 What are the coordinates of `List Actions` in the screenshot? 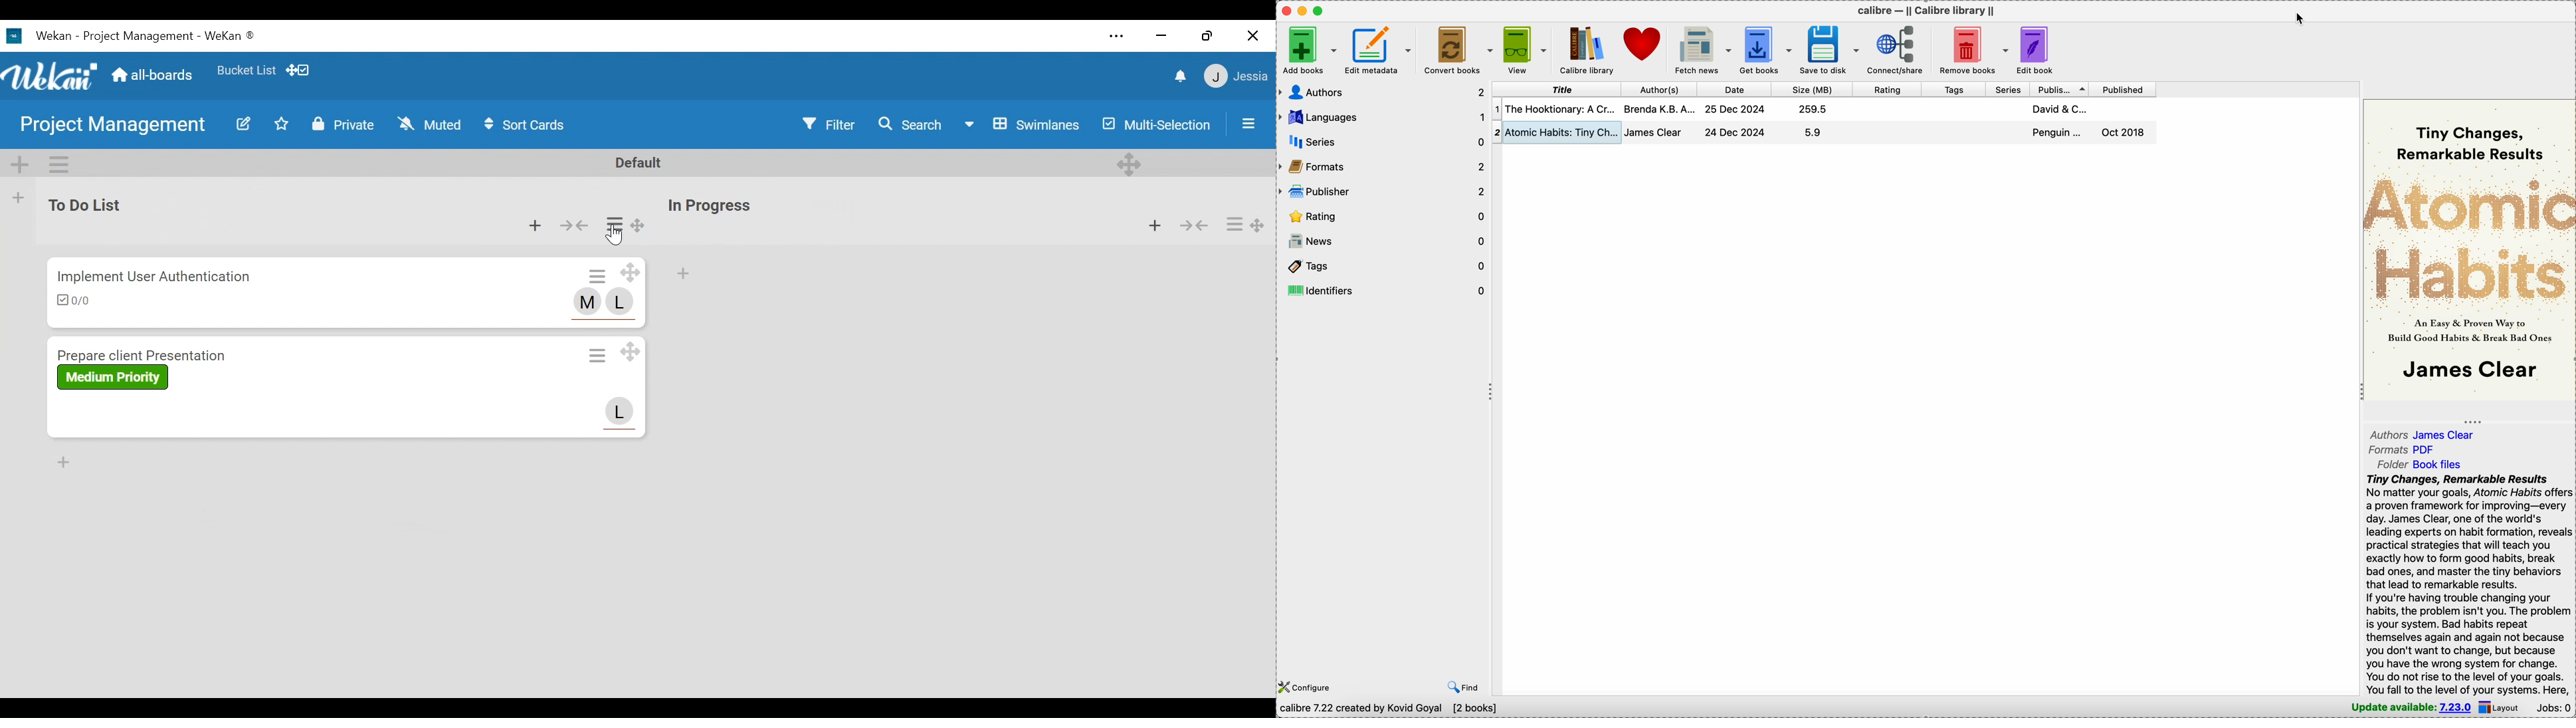 It's located at (1235, 223).